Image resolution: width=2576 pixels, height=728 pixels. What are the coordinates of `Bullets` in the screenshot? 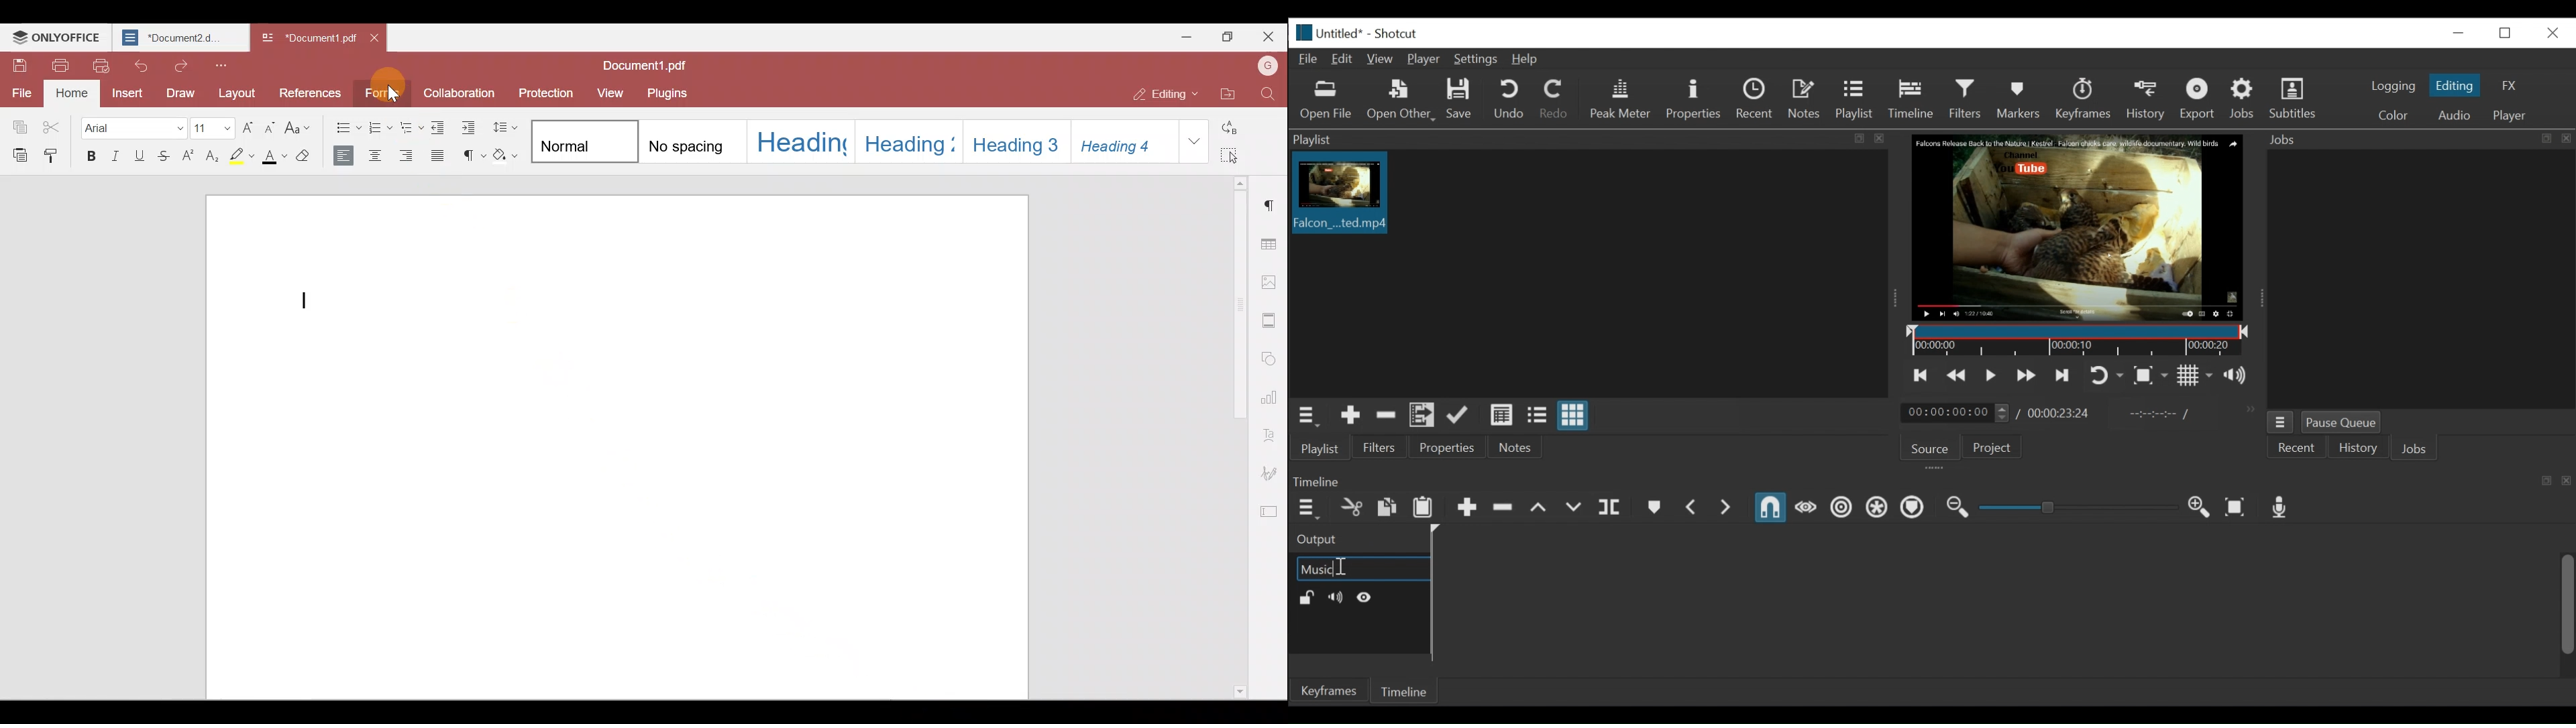 It's located at (346, 127).